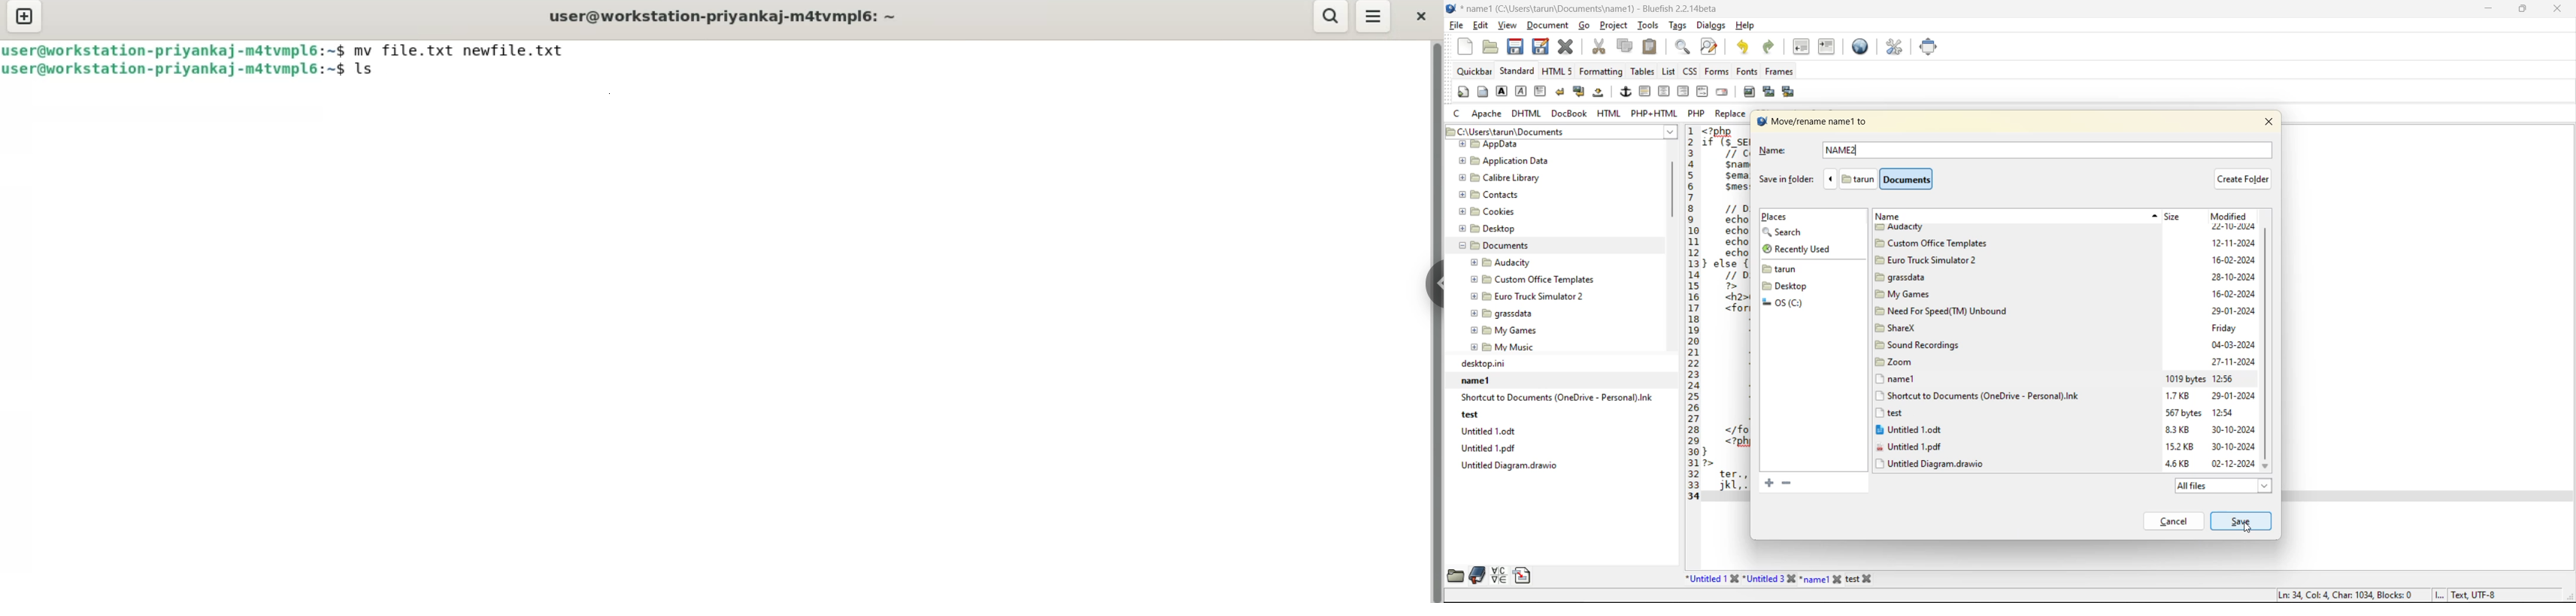  Describe the element at coordinates (1828, 49) in the screenshot. I see `indent` at that location.